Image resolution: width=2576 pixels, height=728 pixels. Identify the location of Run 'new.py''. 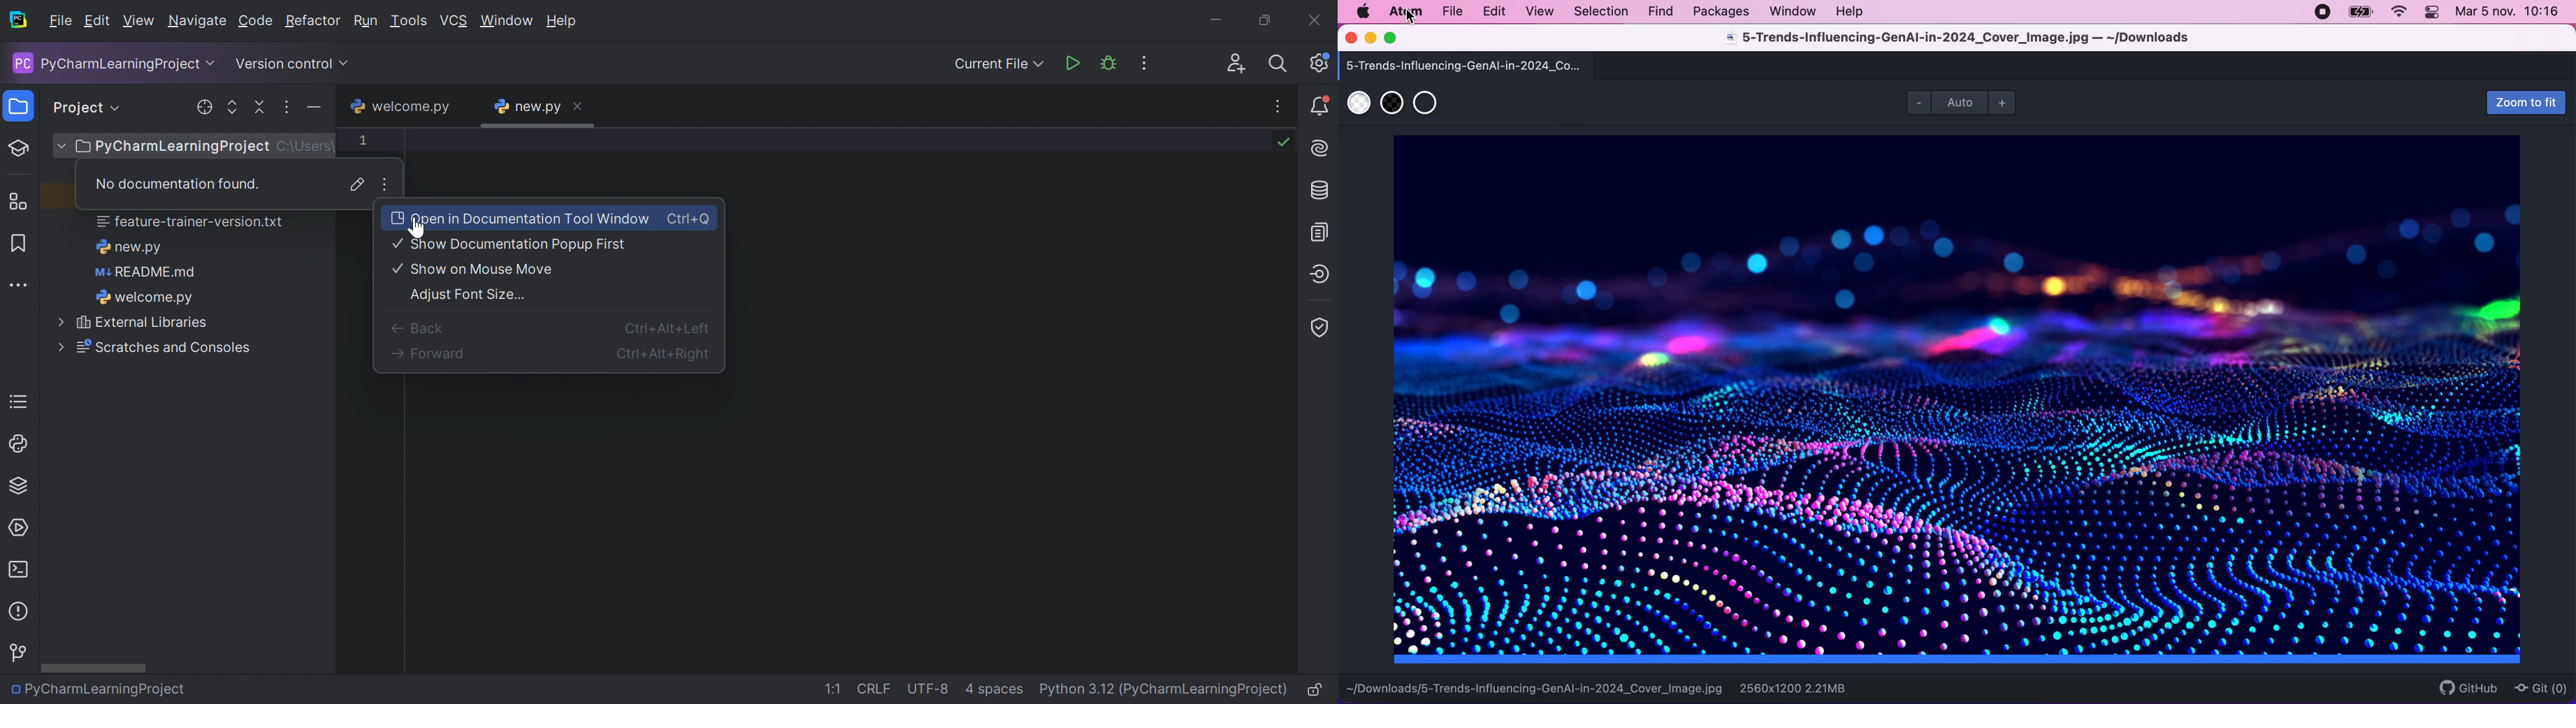
(1073, 63).